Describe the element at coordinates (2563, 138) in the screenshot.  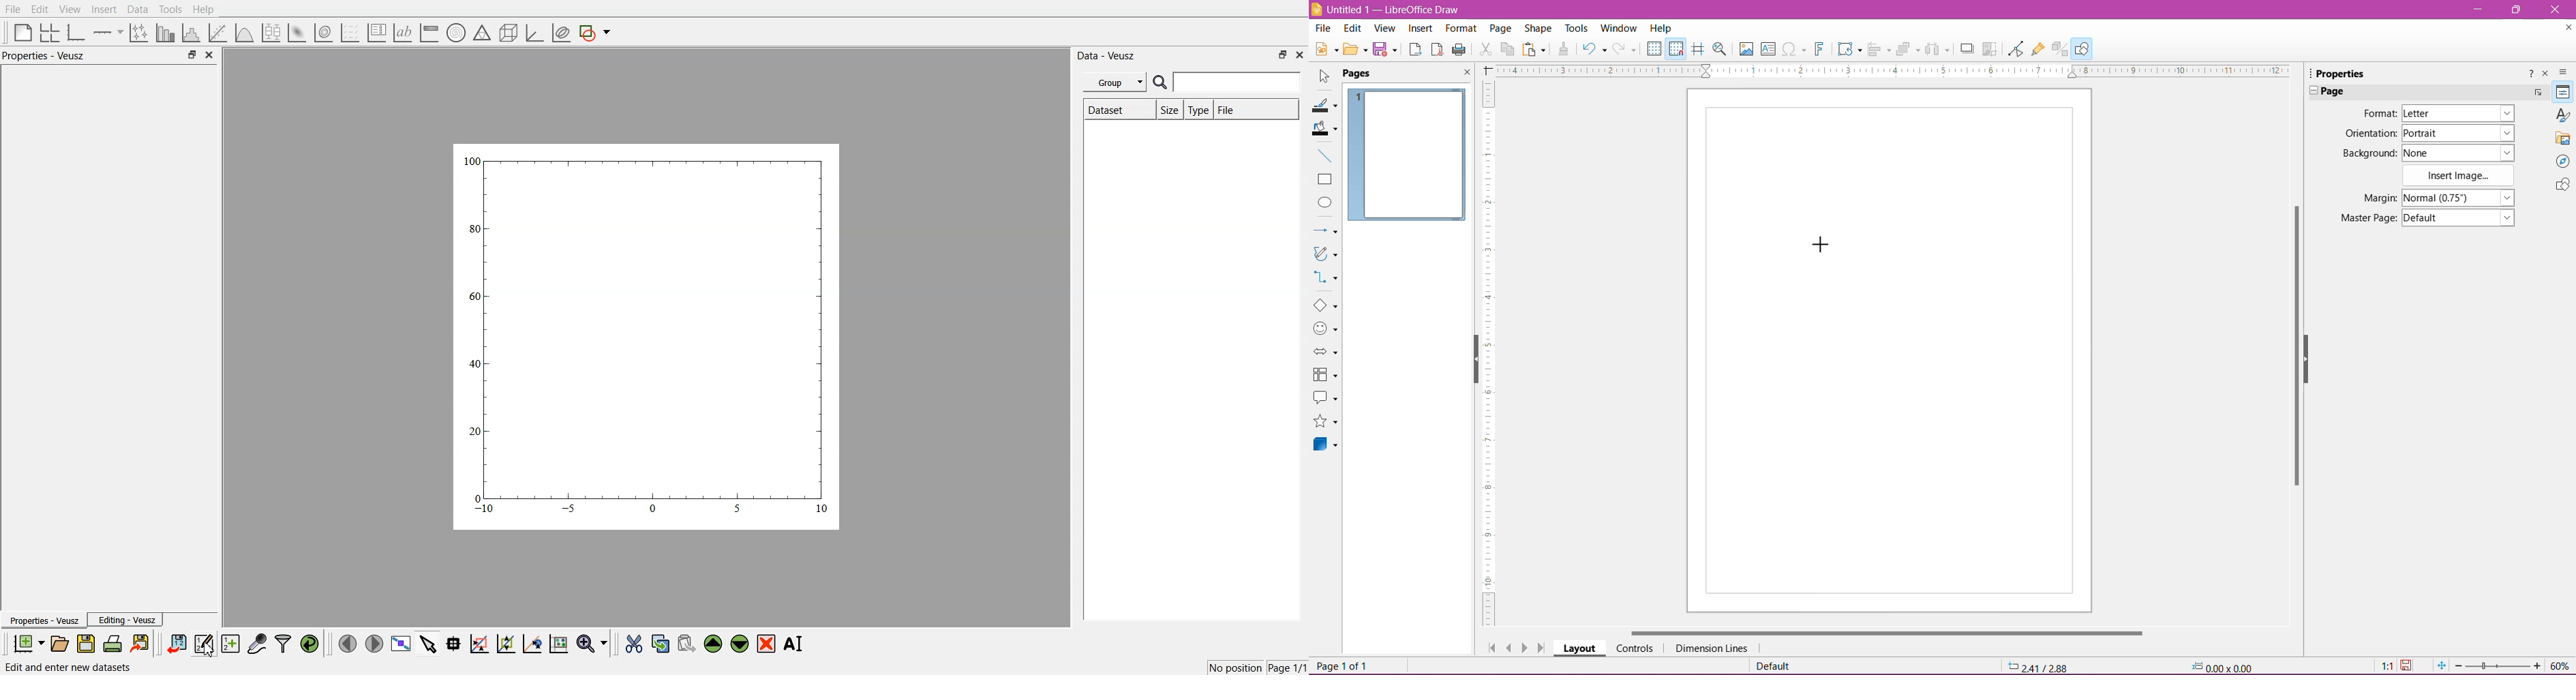
I see `Gallery` at that location.